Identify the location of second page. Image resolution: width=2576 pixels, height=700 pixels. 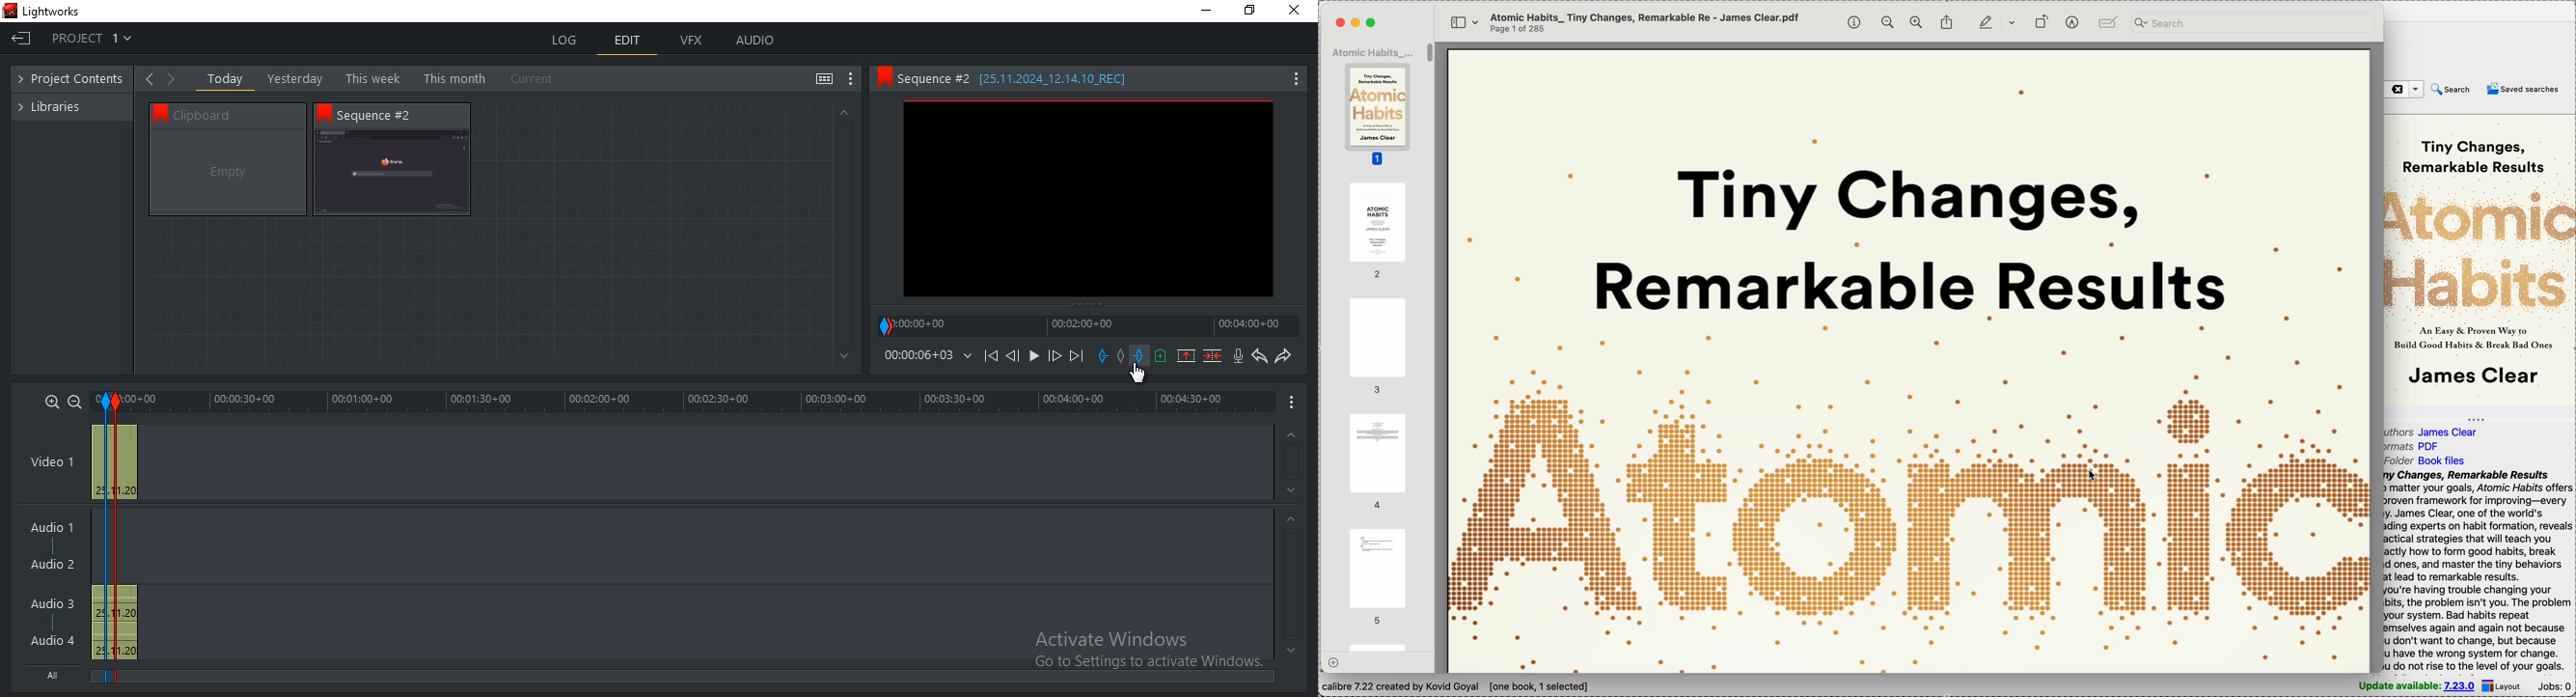
(1376, 231).